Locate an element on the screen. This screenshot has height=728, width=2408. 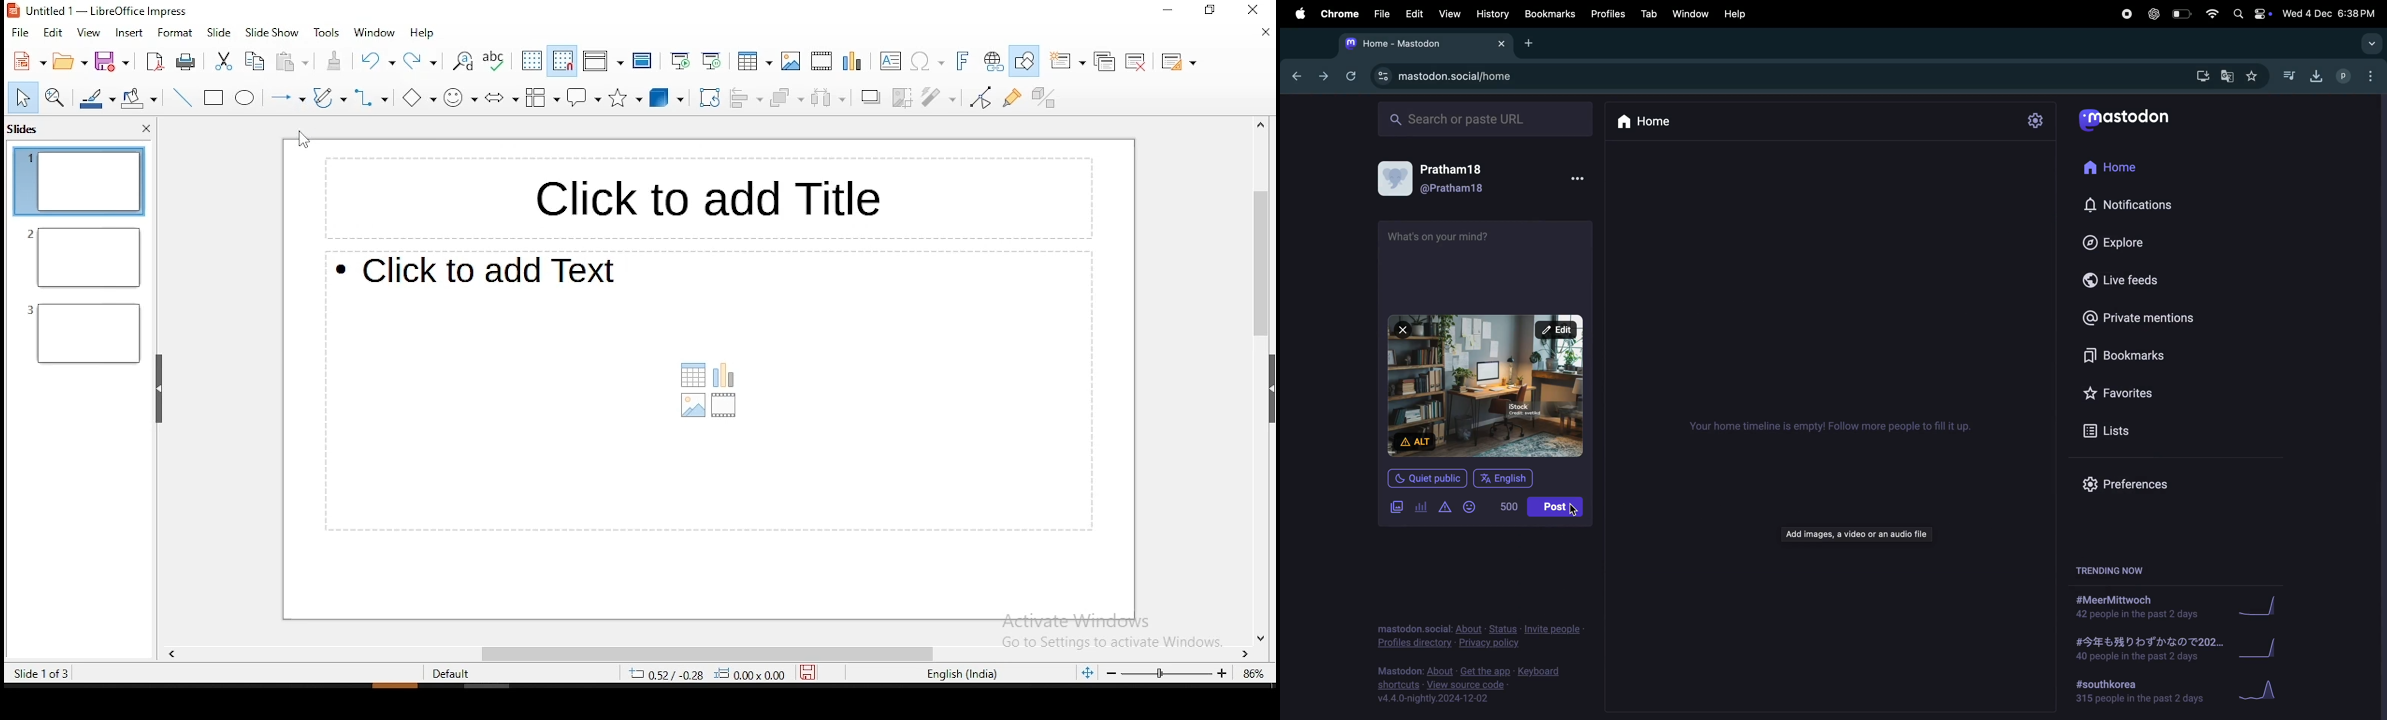
date and time is located at coordinates (2329, 14).